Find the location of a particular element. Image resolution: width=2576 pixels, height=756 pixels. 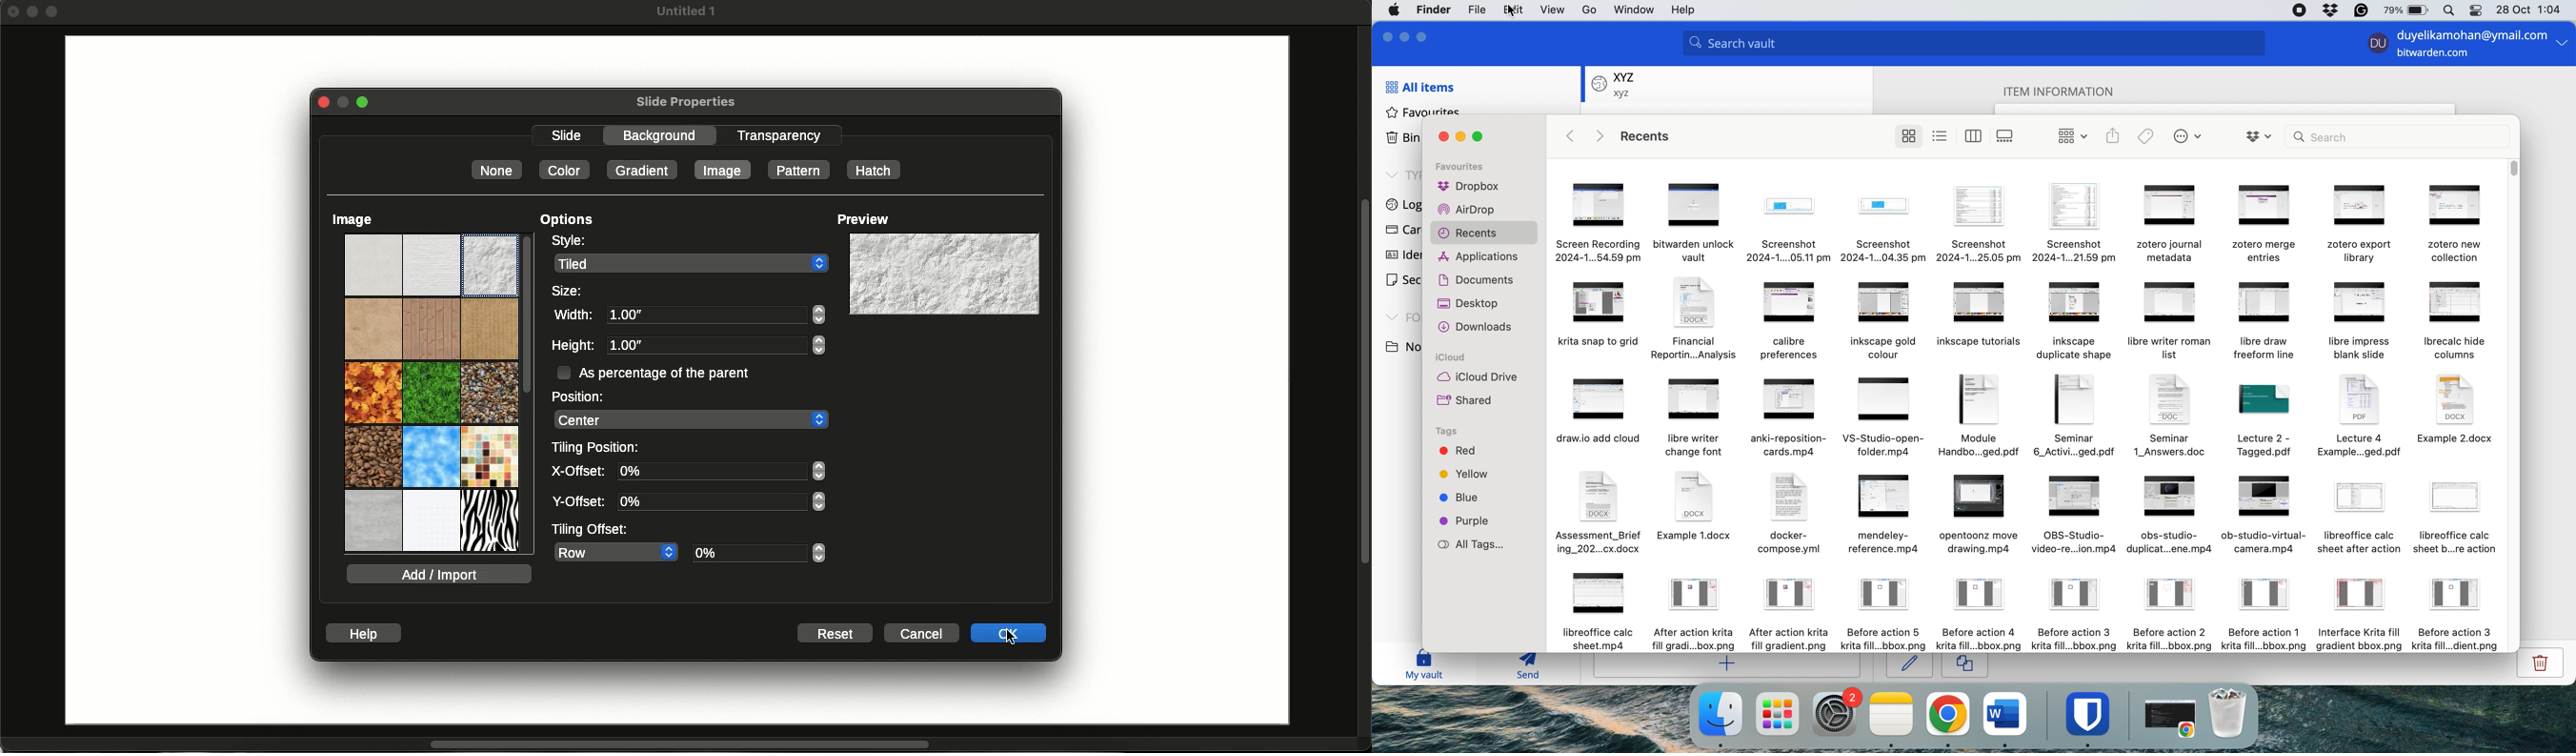

login email id is located at coordinates (2468, 33).